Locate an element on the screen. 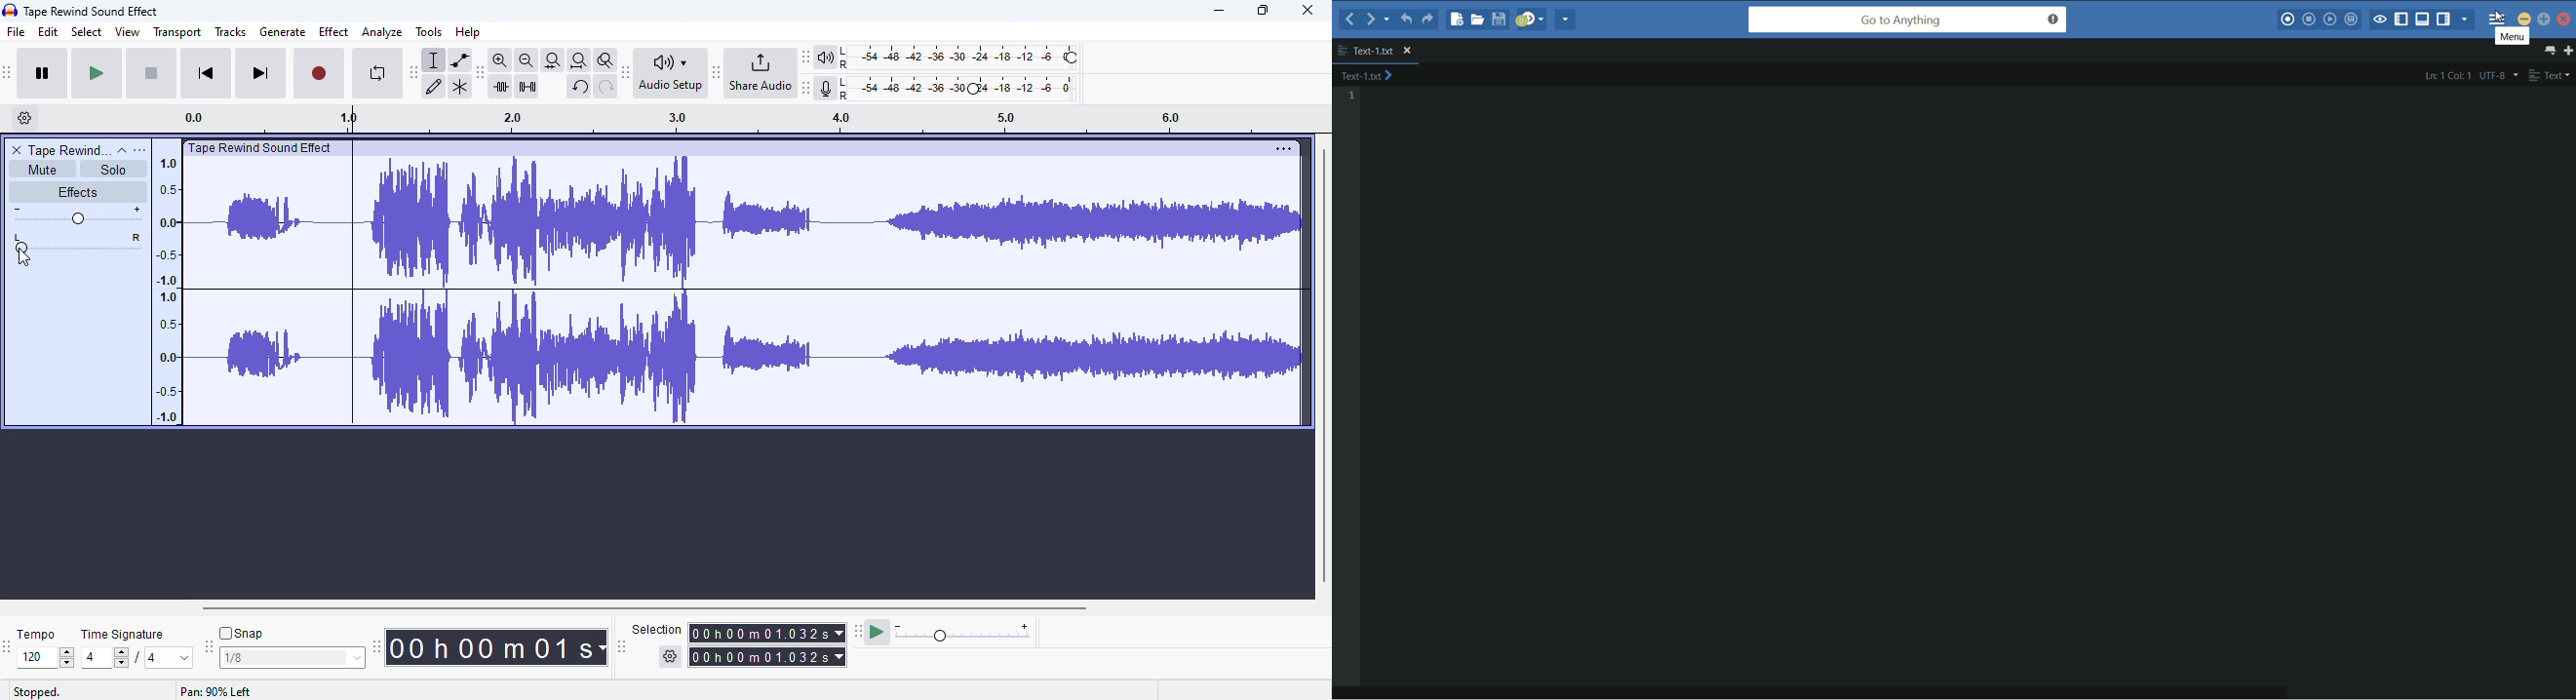  edit is located at coordinates (48, 31).